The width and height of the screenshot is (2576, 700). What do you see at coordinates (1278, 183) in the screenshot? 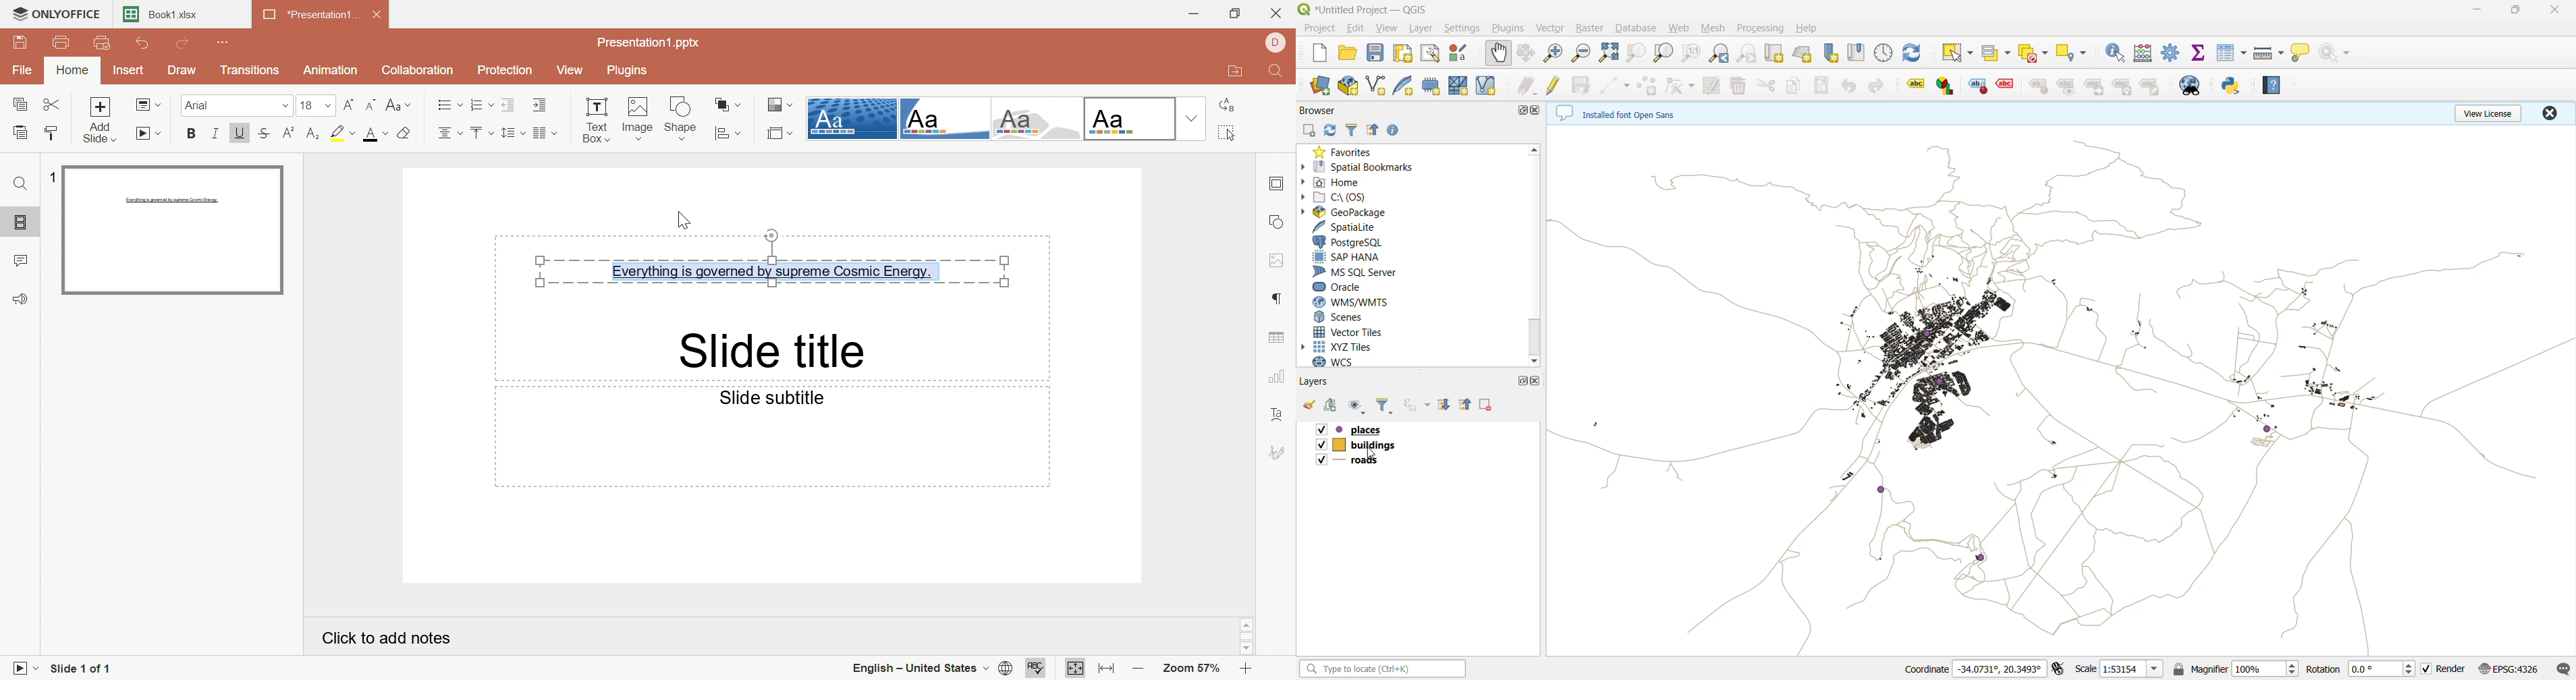
I see `Slide settings` at bounding box center [1278, 183].